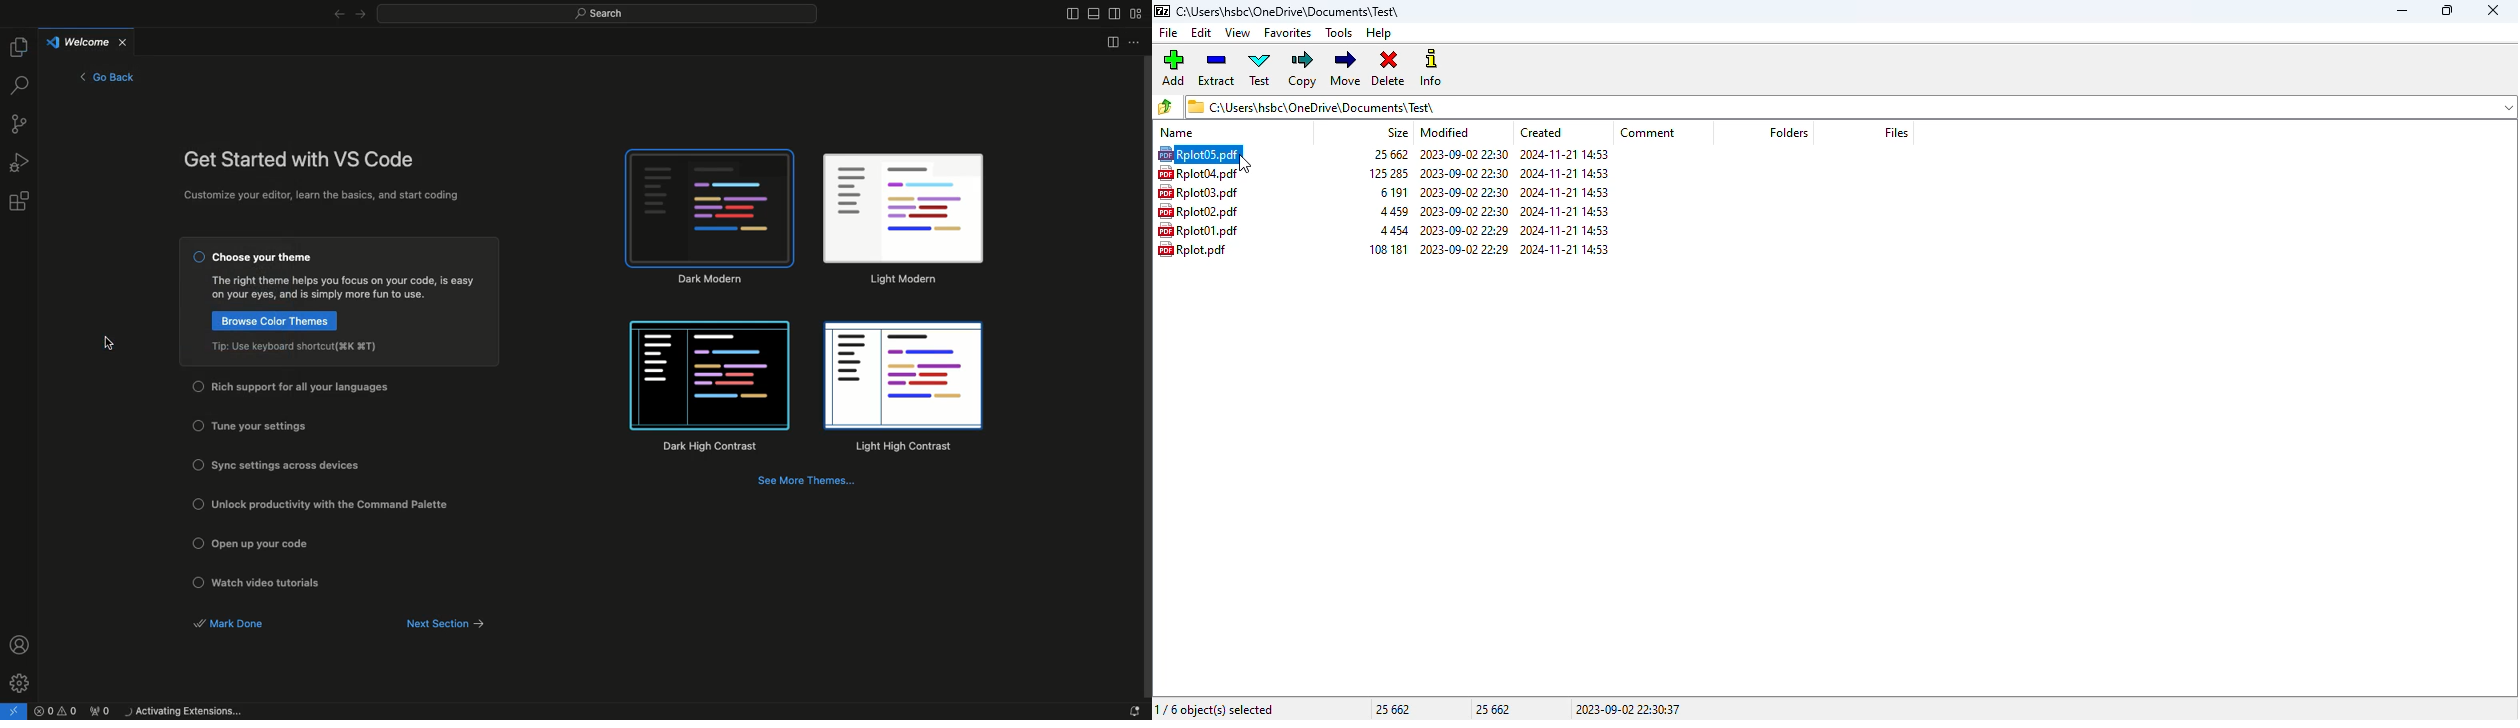  I want to click on 1/6 object(s) selected, so click(1215, 709).